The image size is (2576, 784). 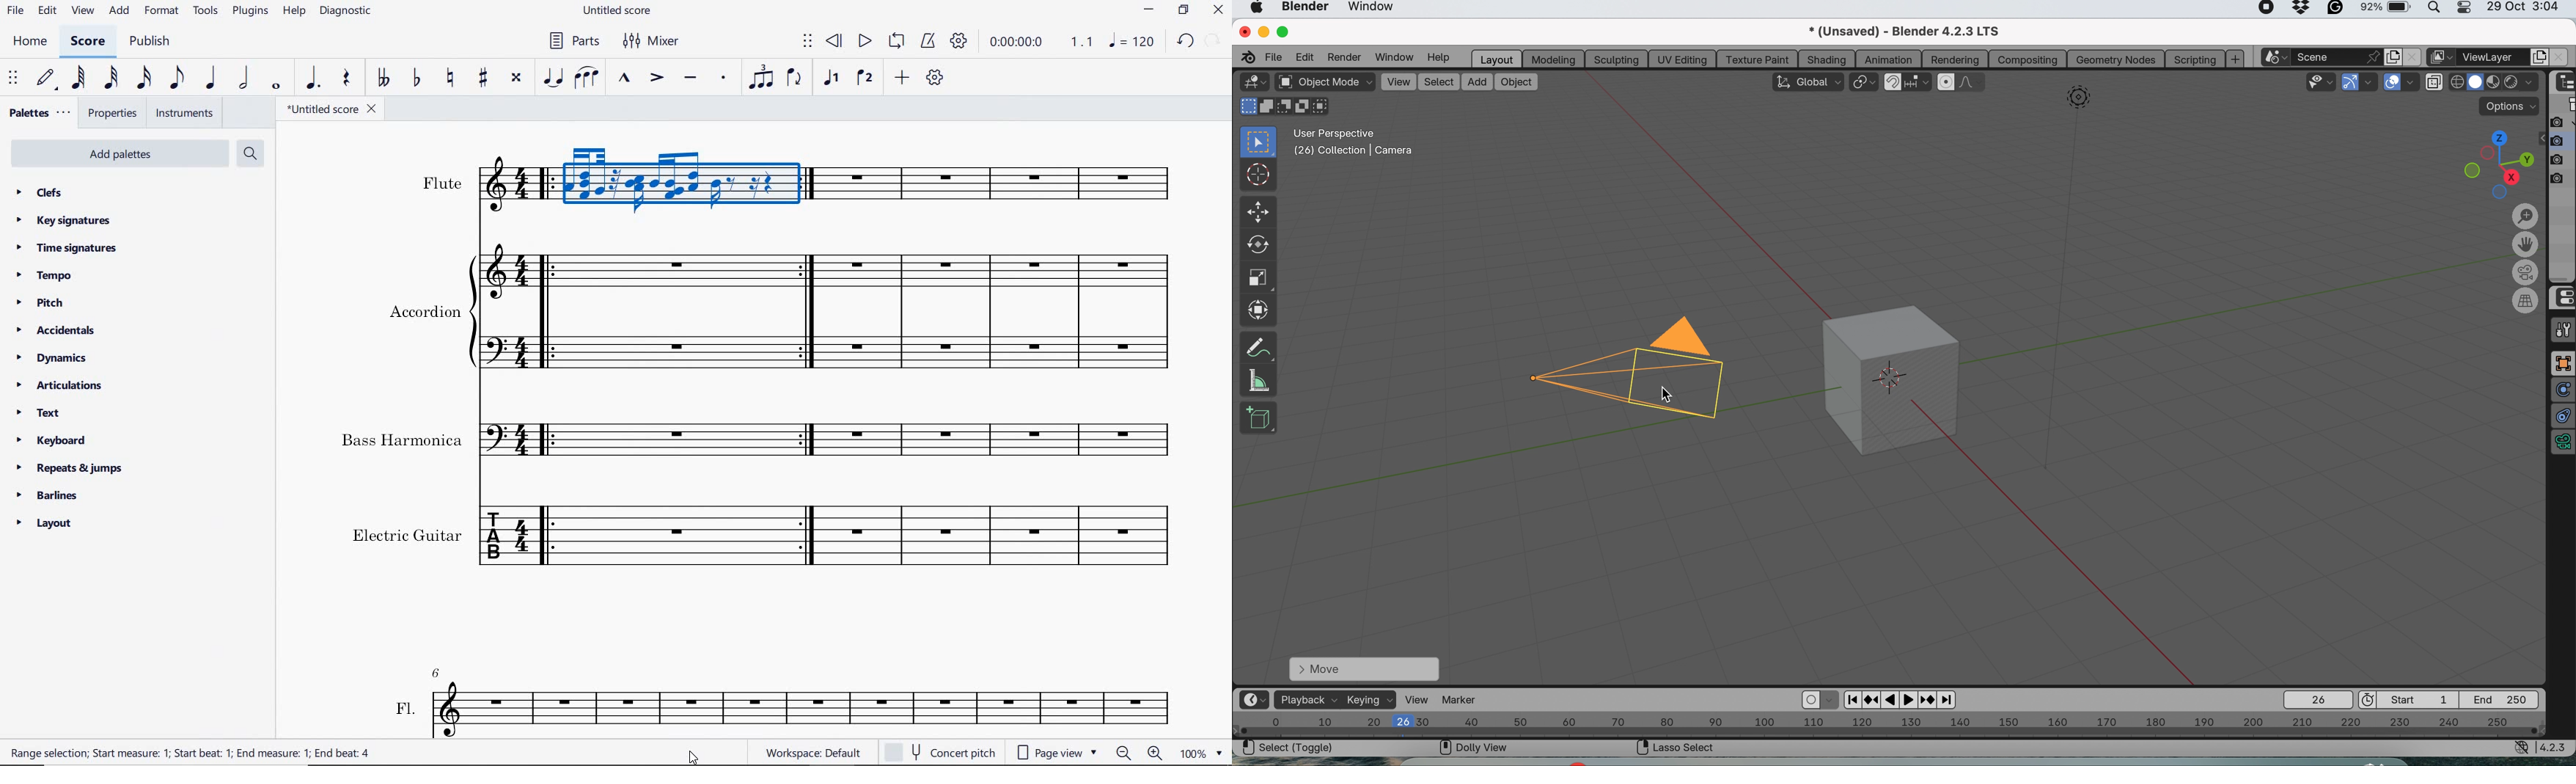 I want to click on page view, so click(x=1055, y=753).